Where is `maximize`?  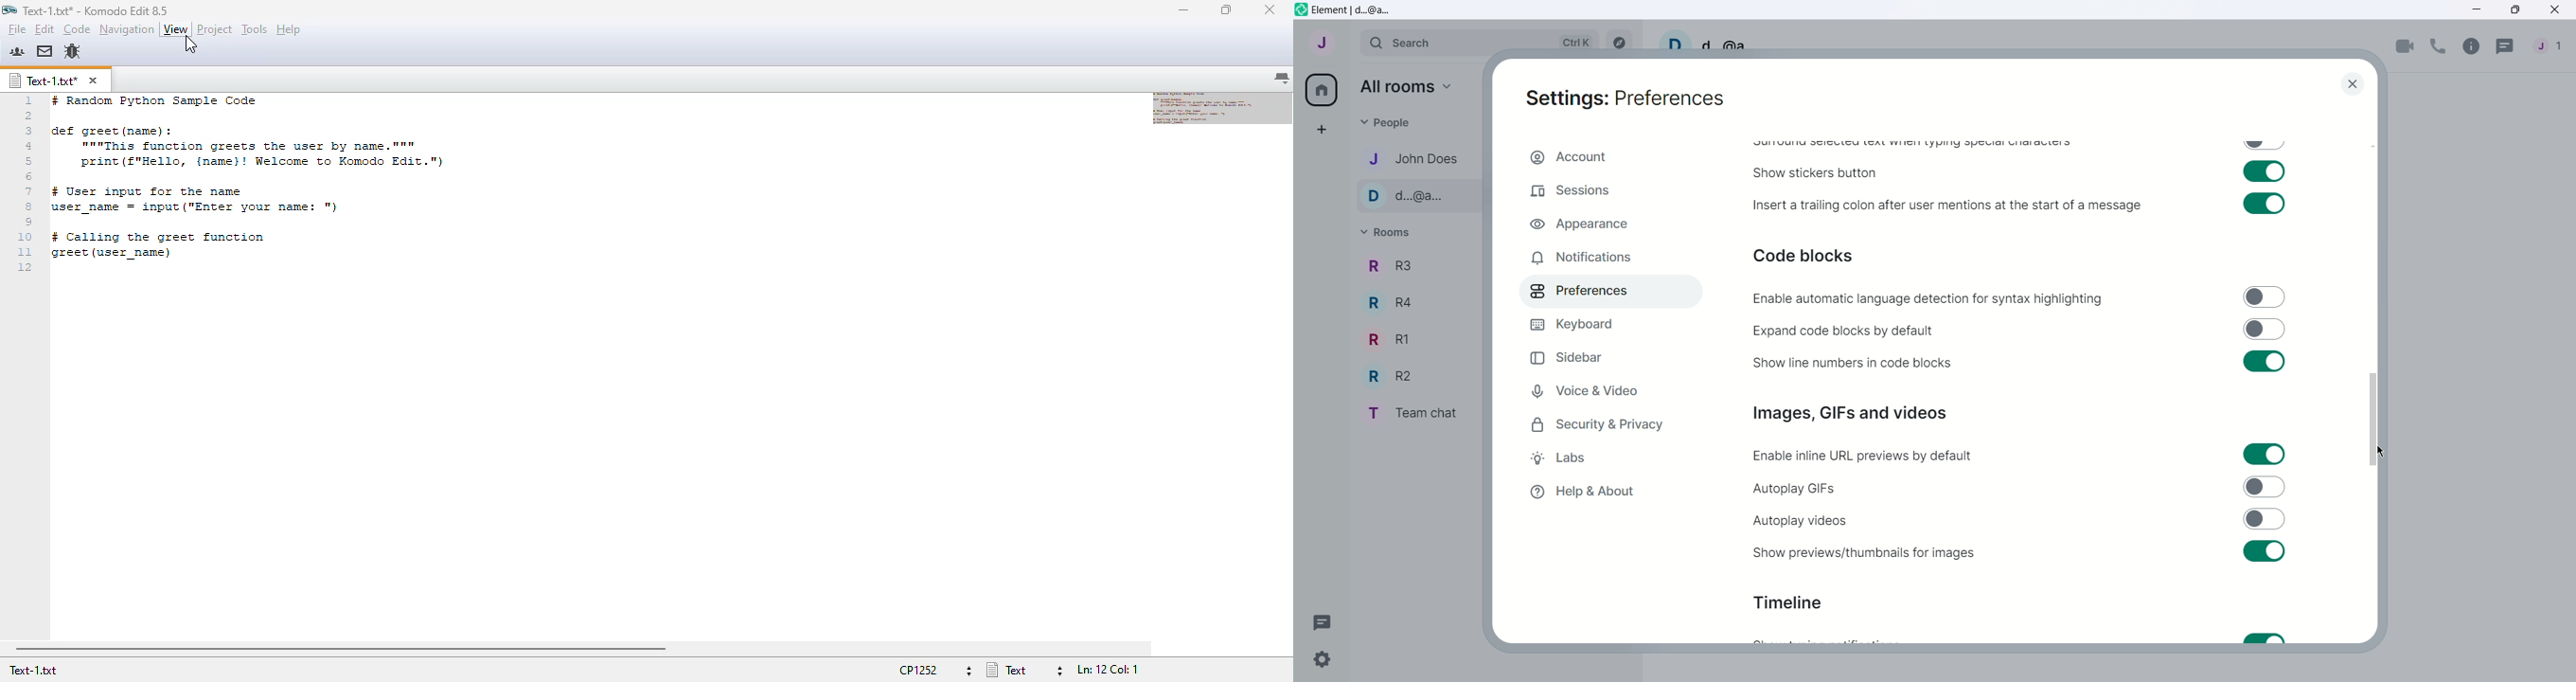 maximize is located at coordinates (1226, 9).